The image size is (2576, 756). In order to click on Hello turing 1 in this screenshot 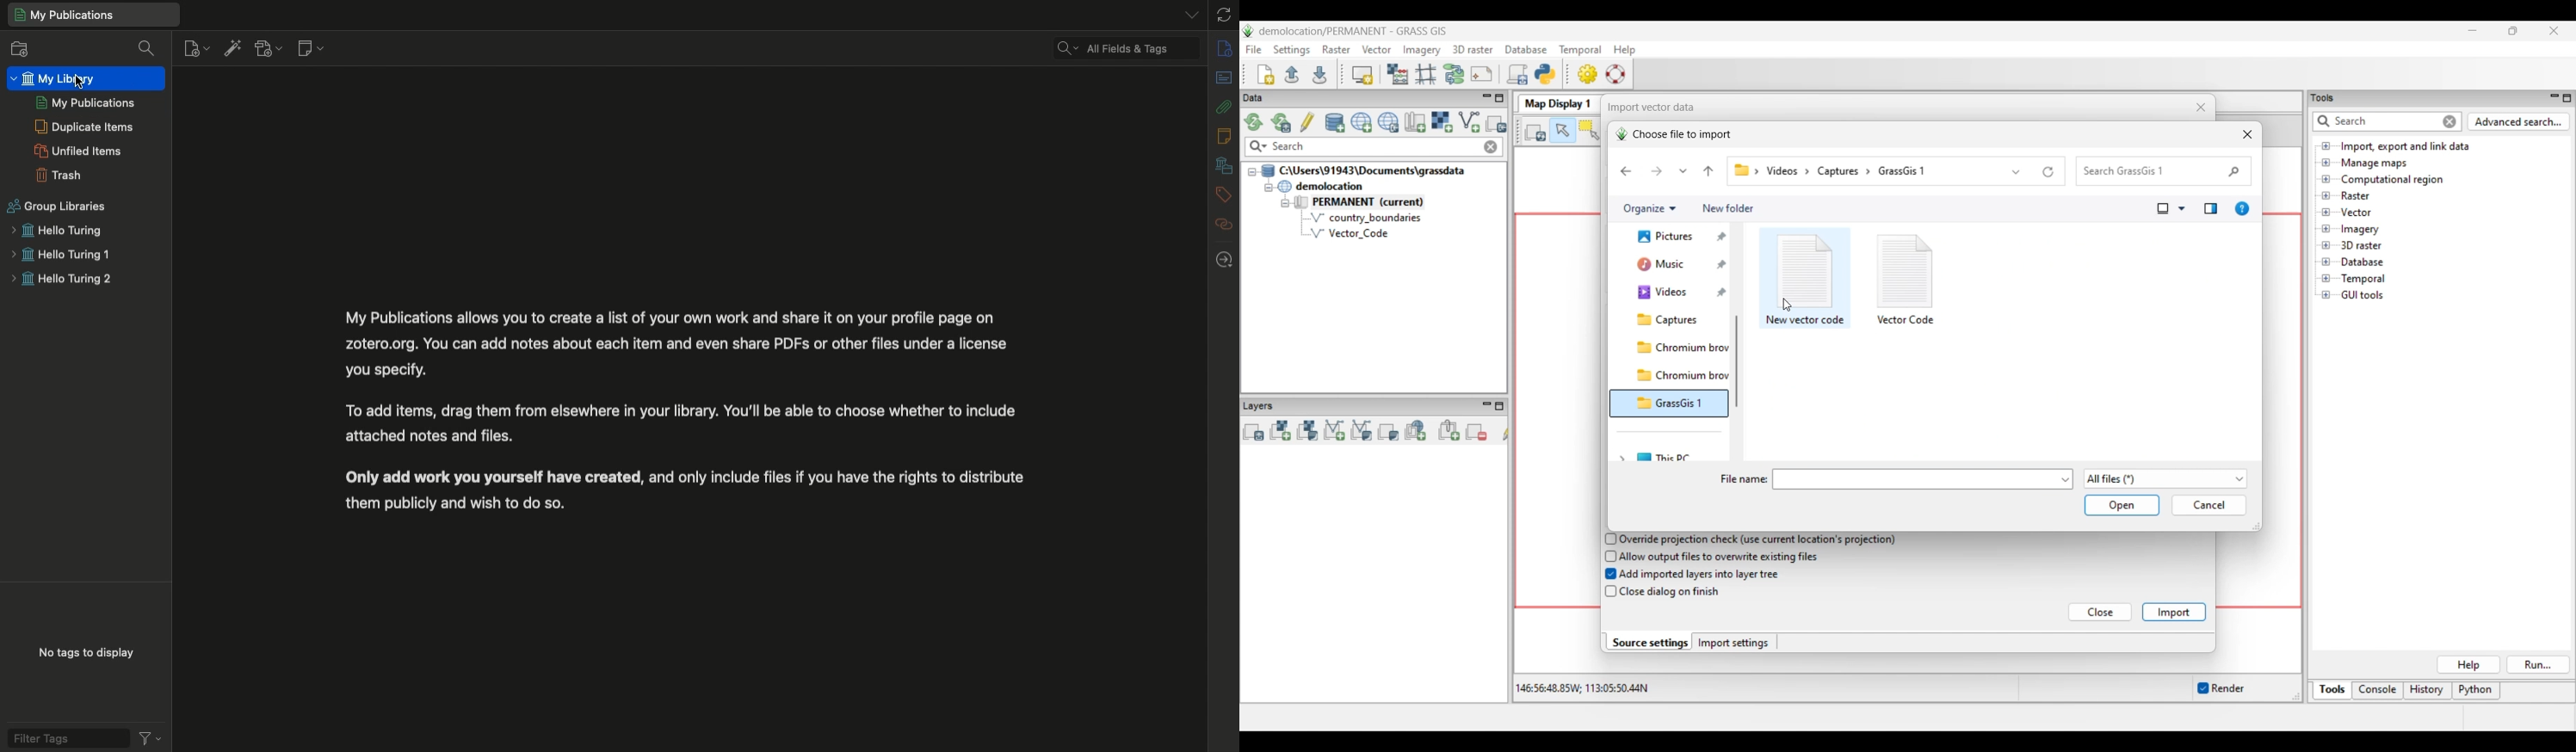, I will do `click(60, 258)`.